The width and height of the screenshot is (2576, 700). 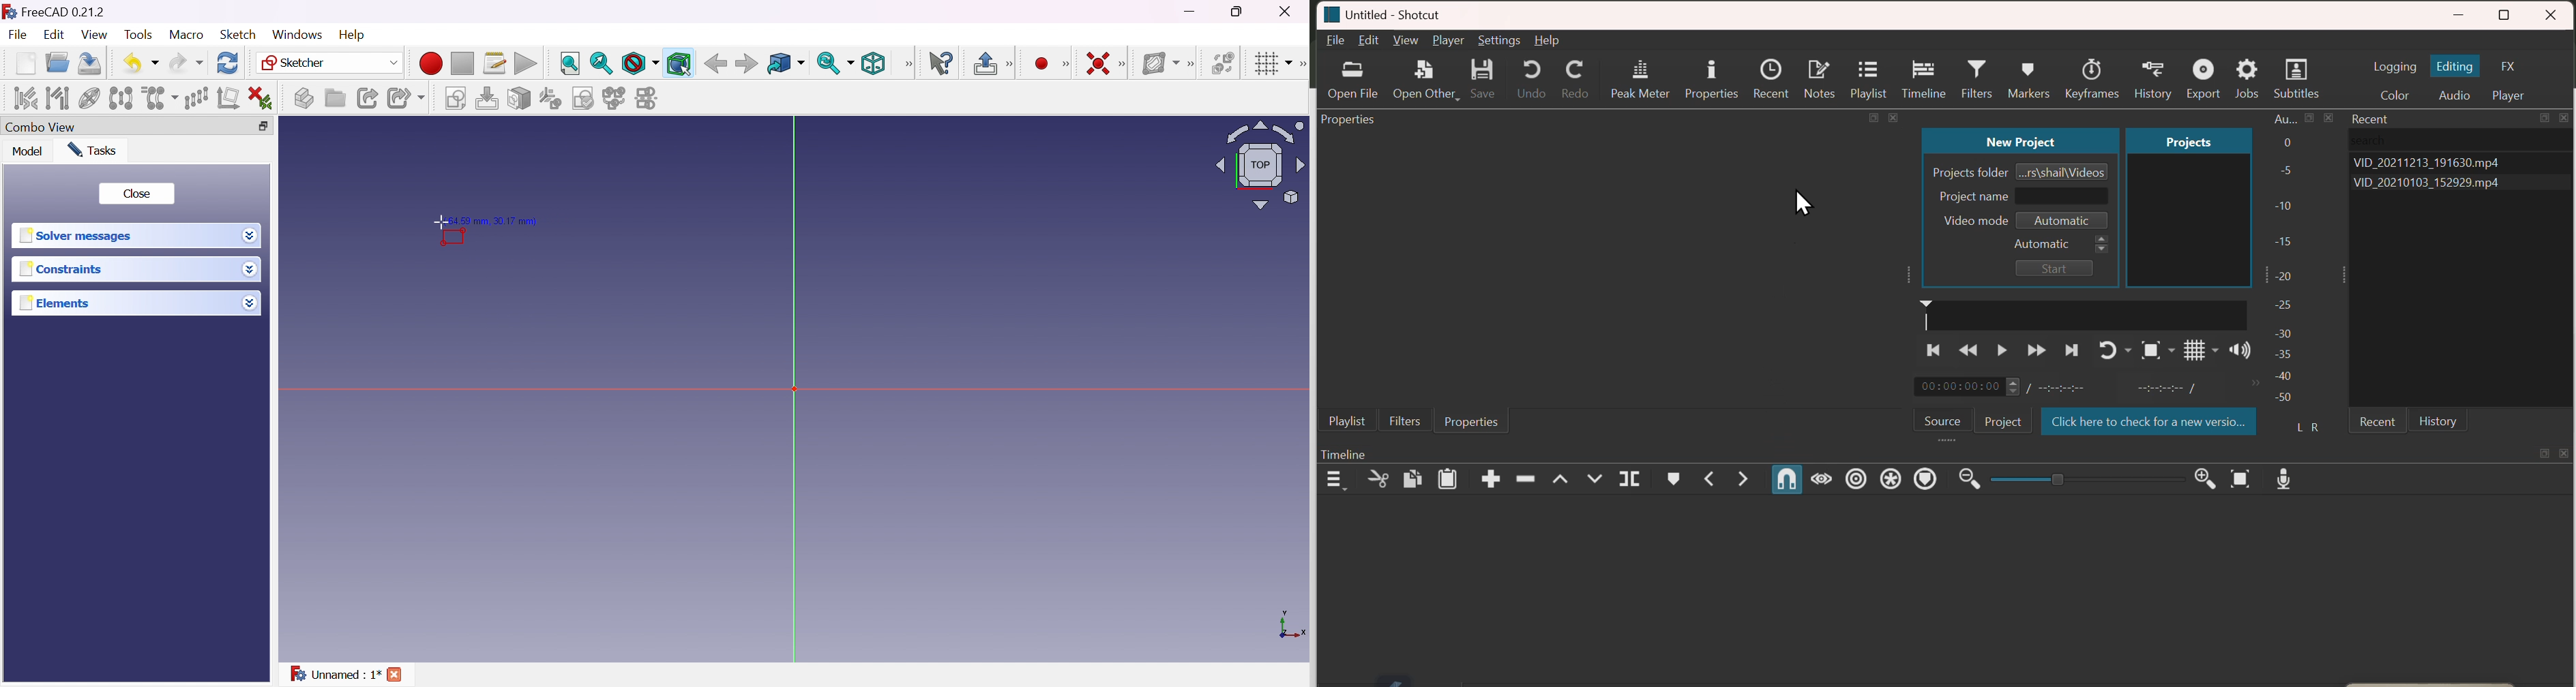 I want to click on Player, so click(x=2512, y=93).